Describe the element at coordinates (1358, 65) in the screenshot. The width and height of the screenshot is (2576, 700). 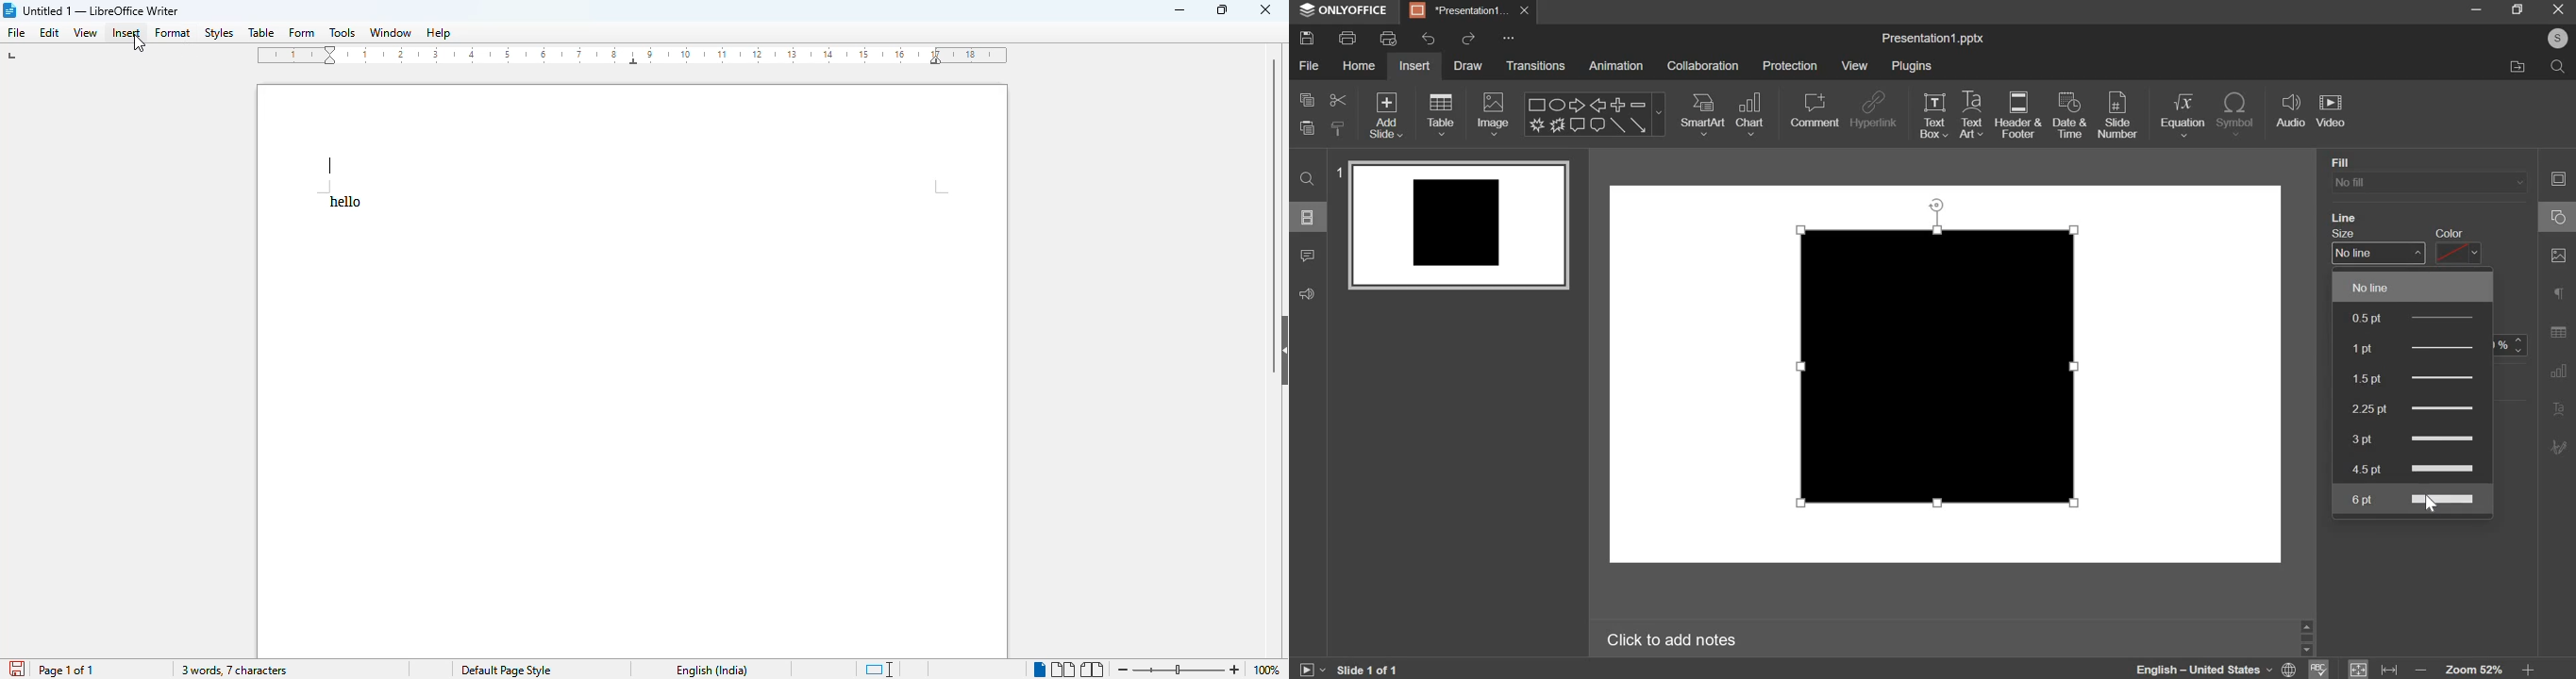
I see `home` at that location.